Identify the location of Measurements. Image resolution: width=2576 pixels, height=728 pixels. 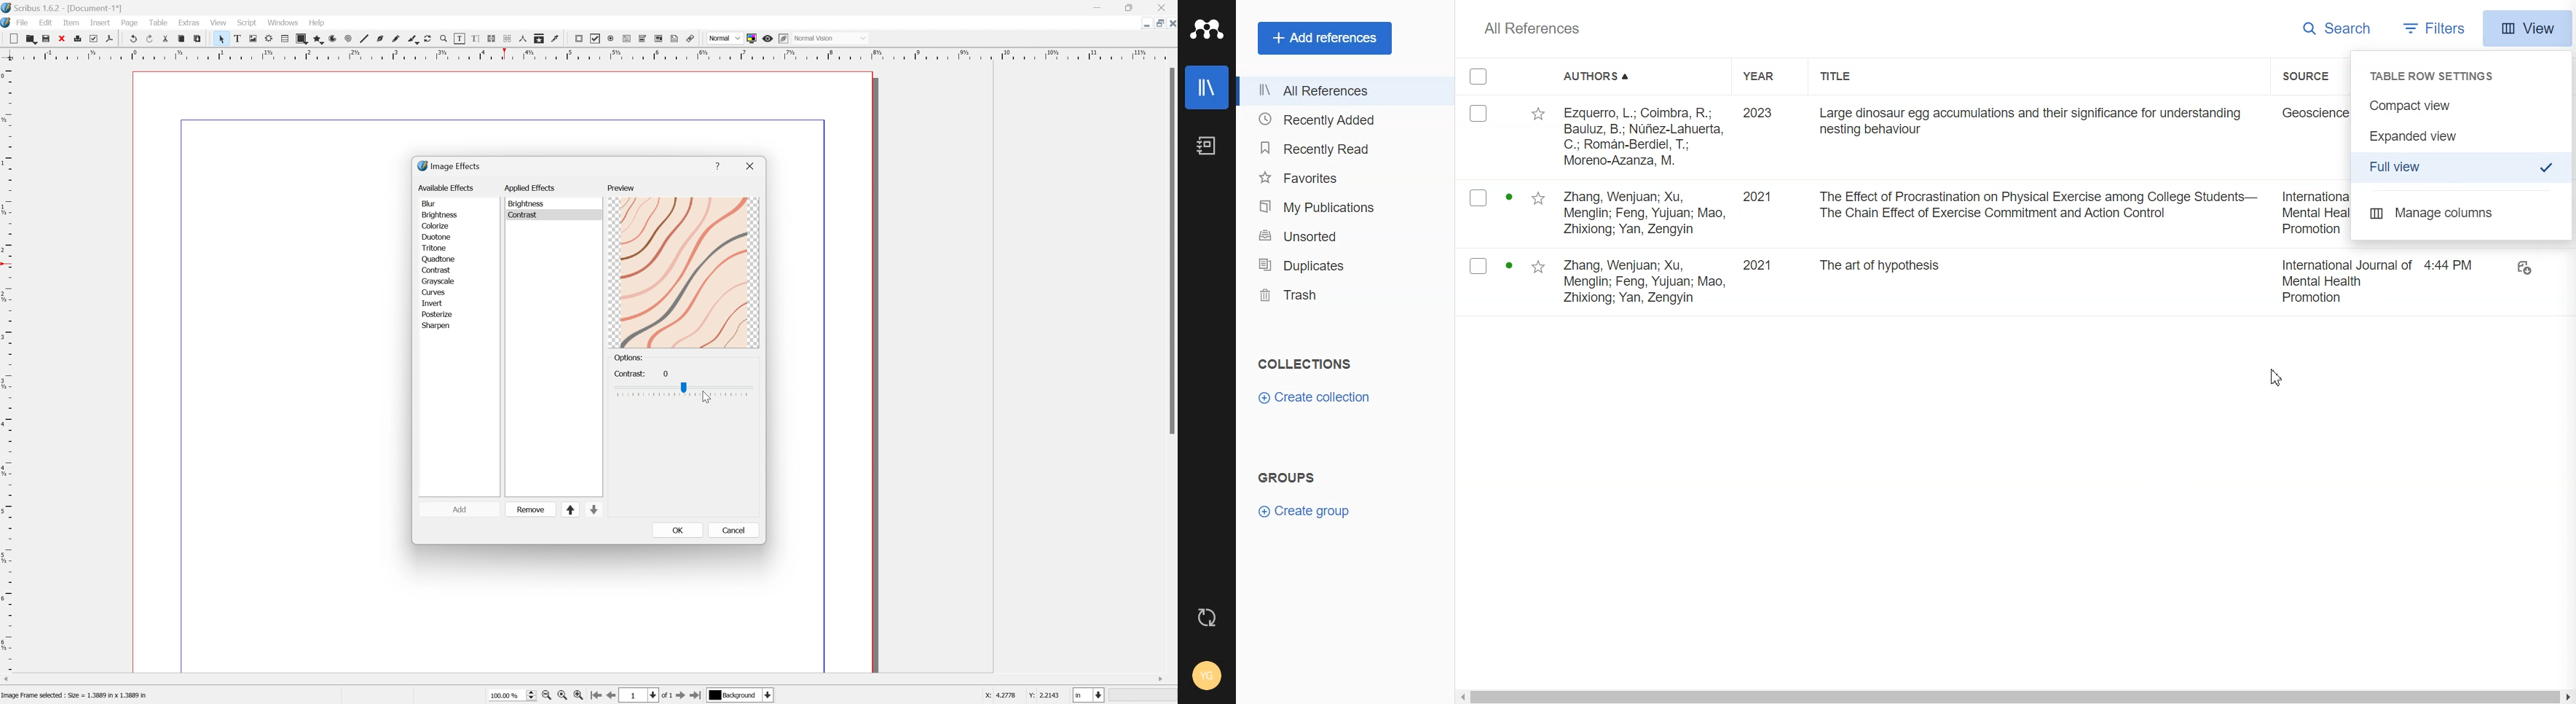
(526, 38).